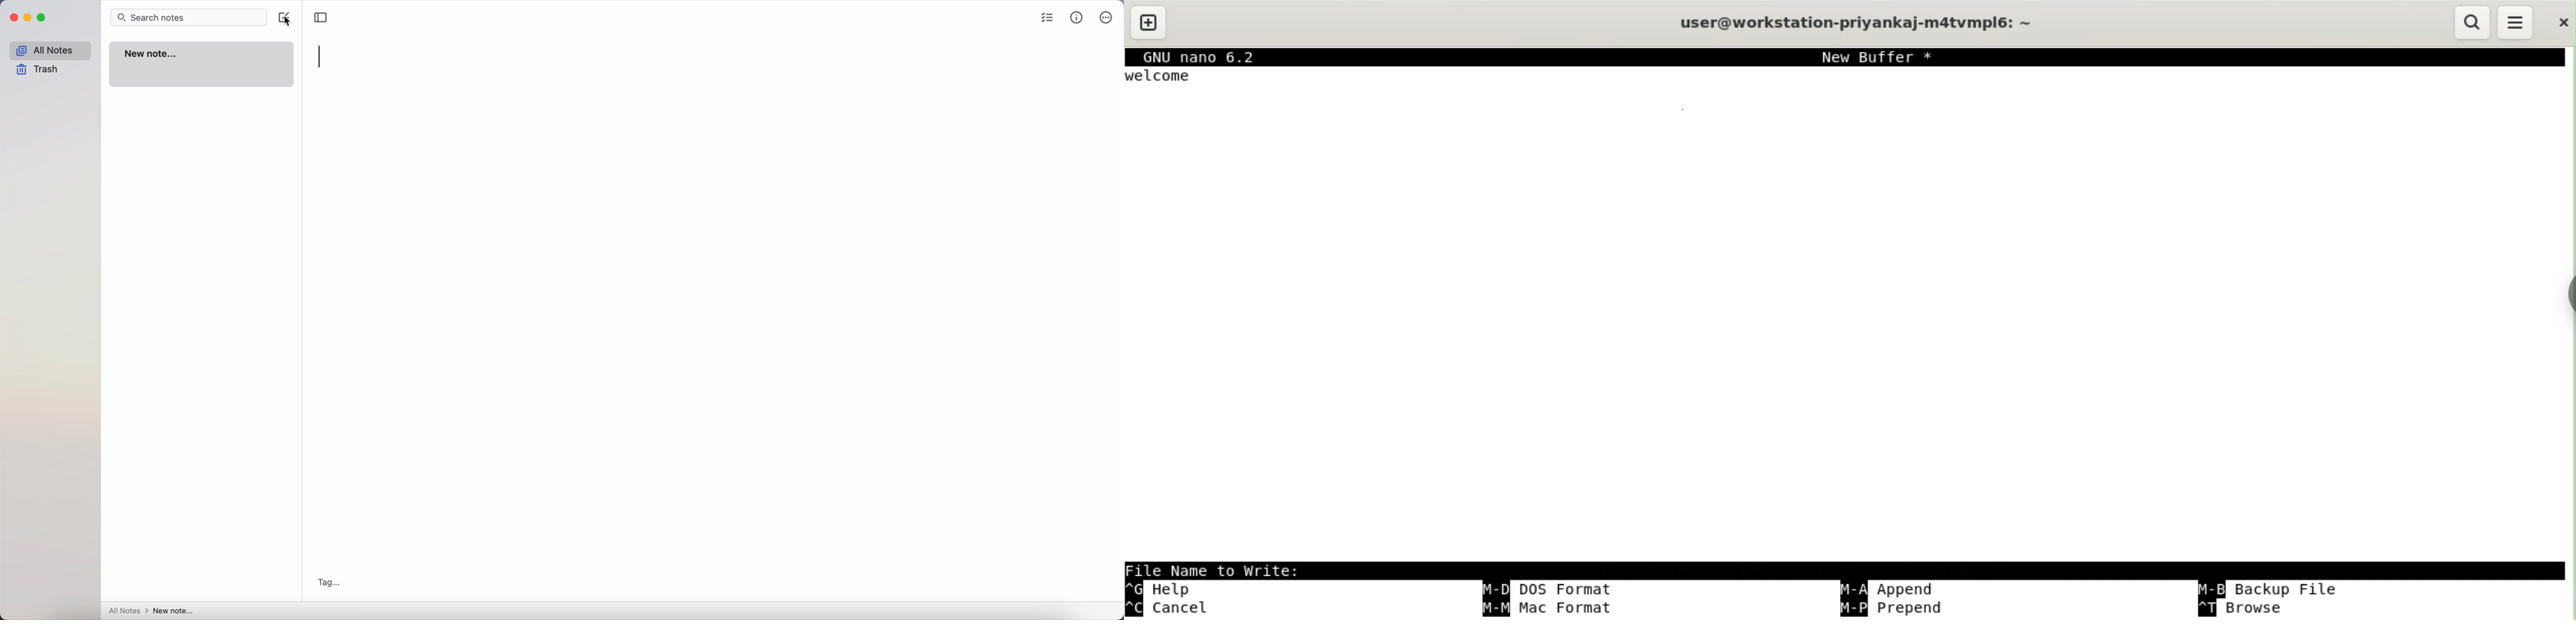  Describe the element at coordinates (13, 17) in the screenshot. I see `close Simplenote` at that location.